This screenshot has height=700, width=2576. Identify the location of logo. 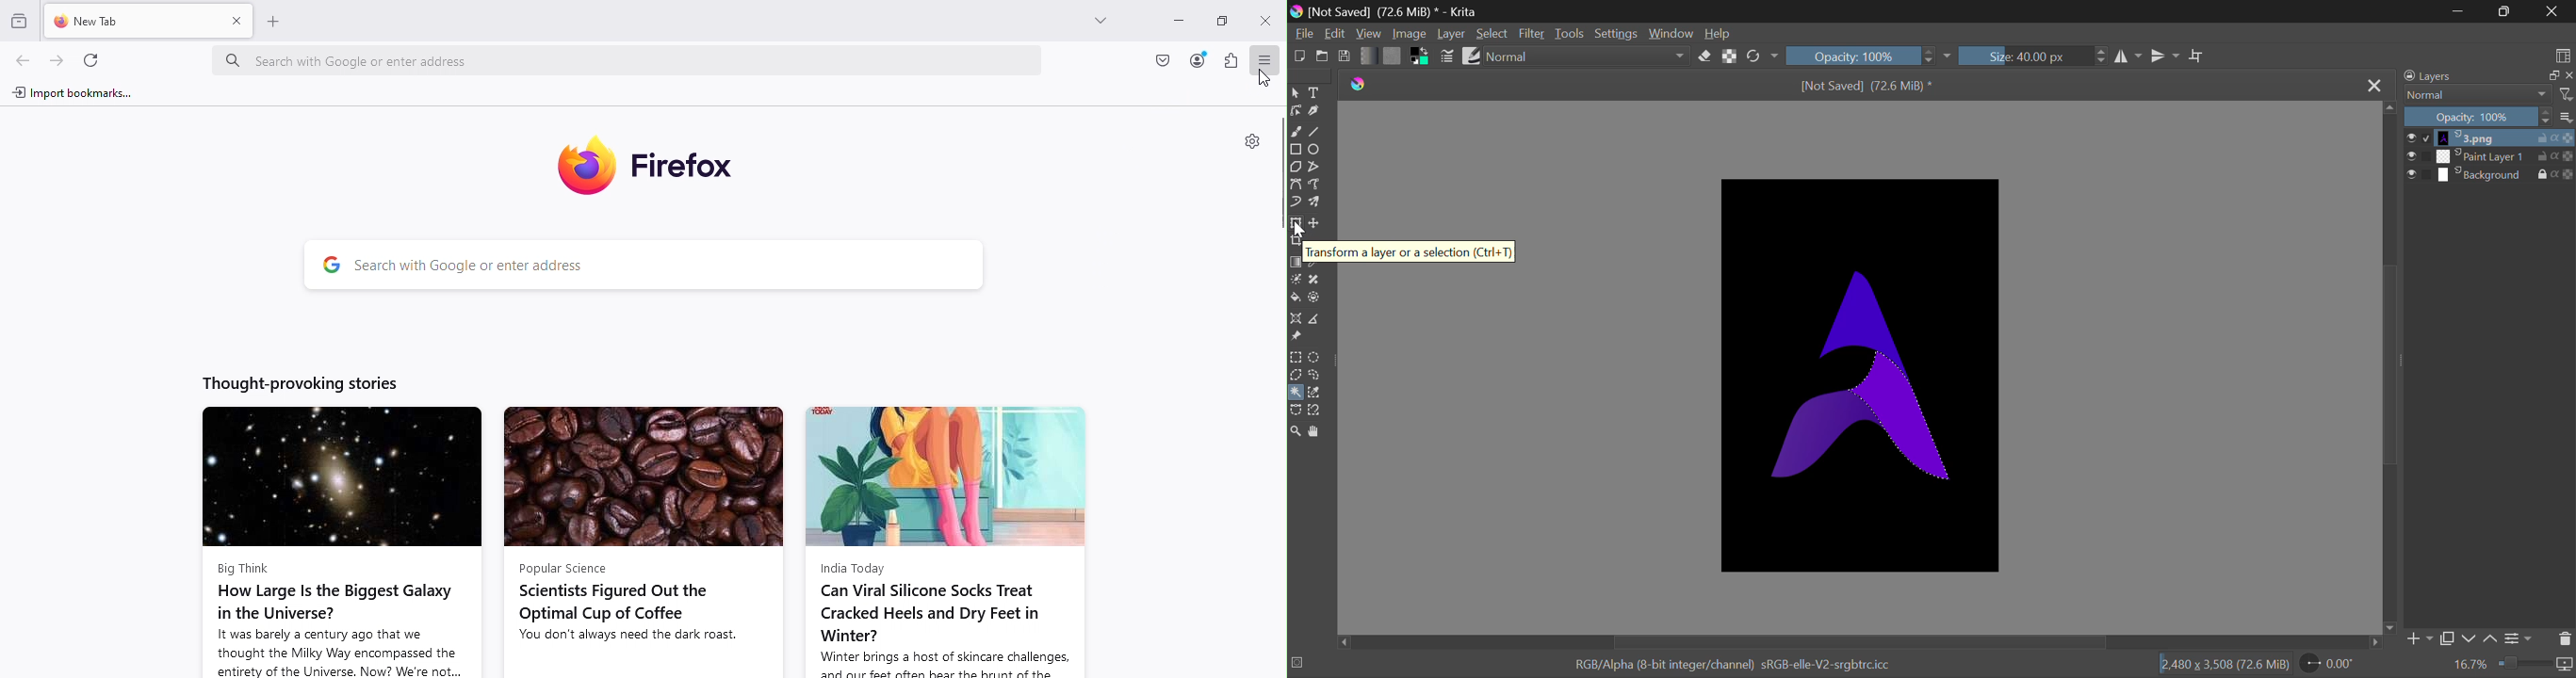
(1298, 13).